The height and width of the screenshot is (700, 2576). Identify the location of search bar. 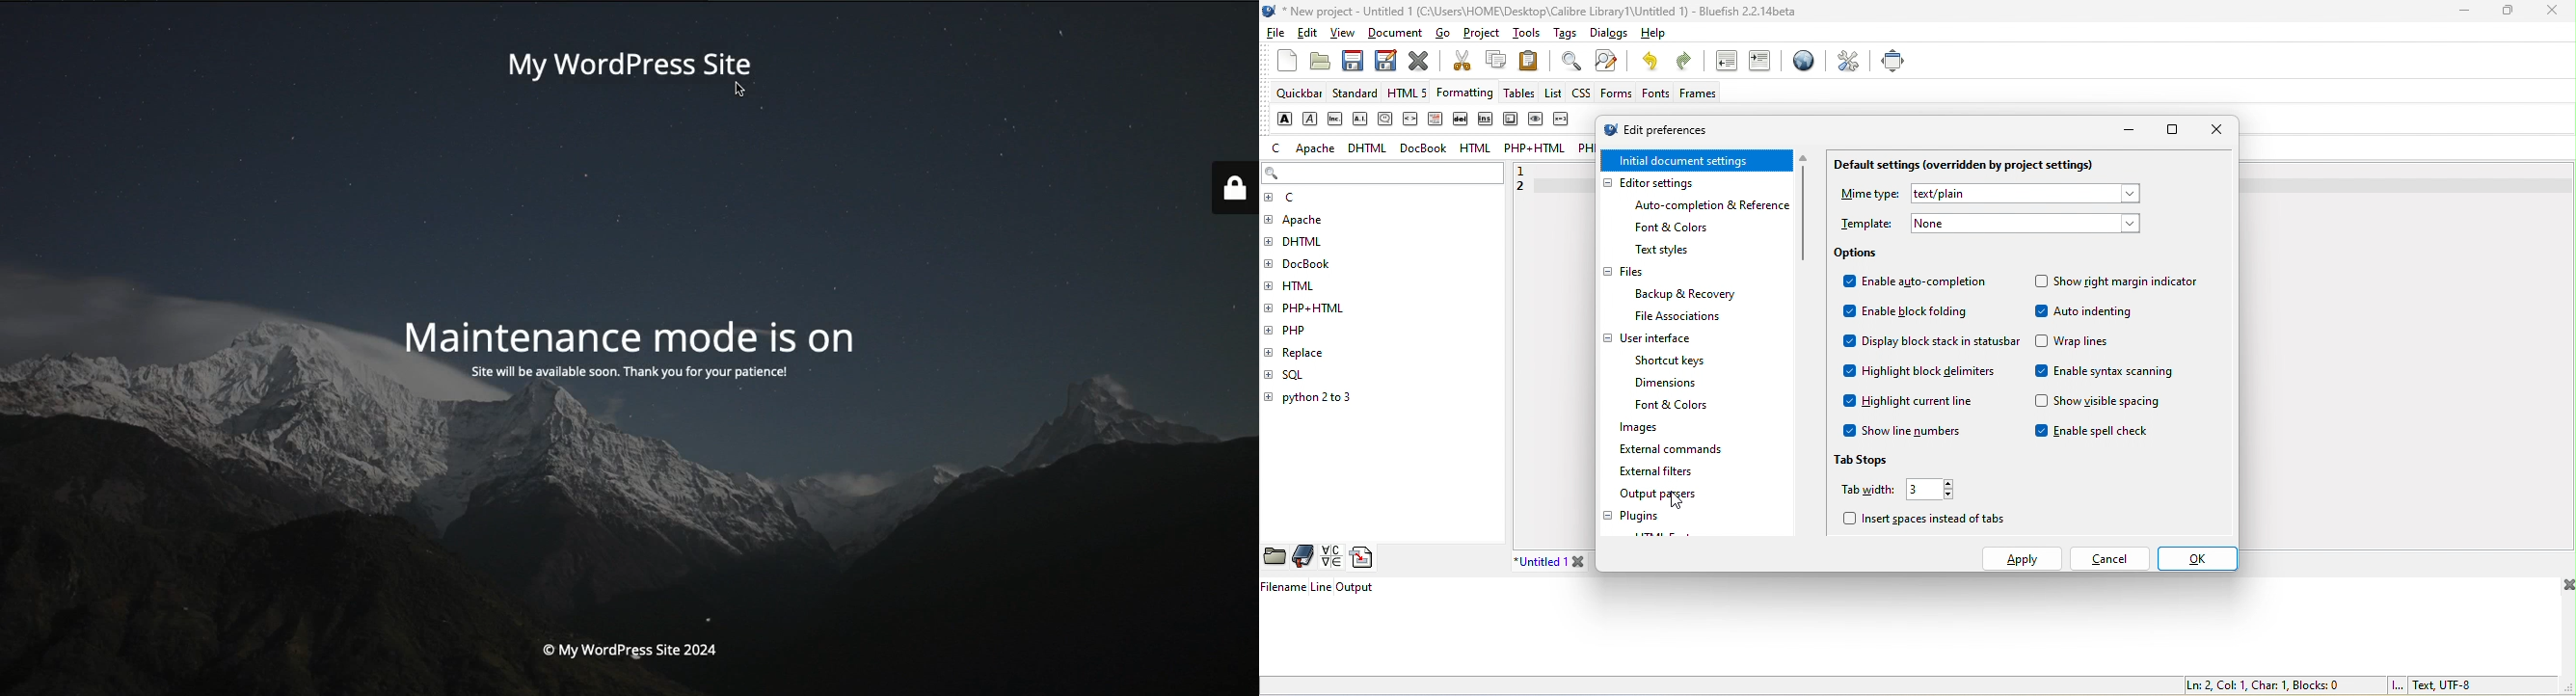
(1382, 174).